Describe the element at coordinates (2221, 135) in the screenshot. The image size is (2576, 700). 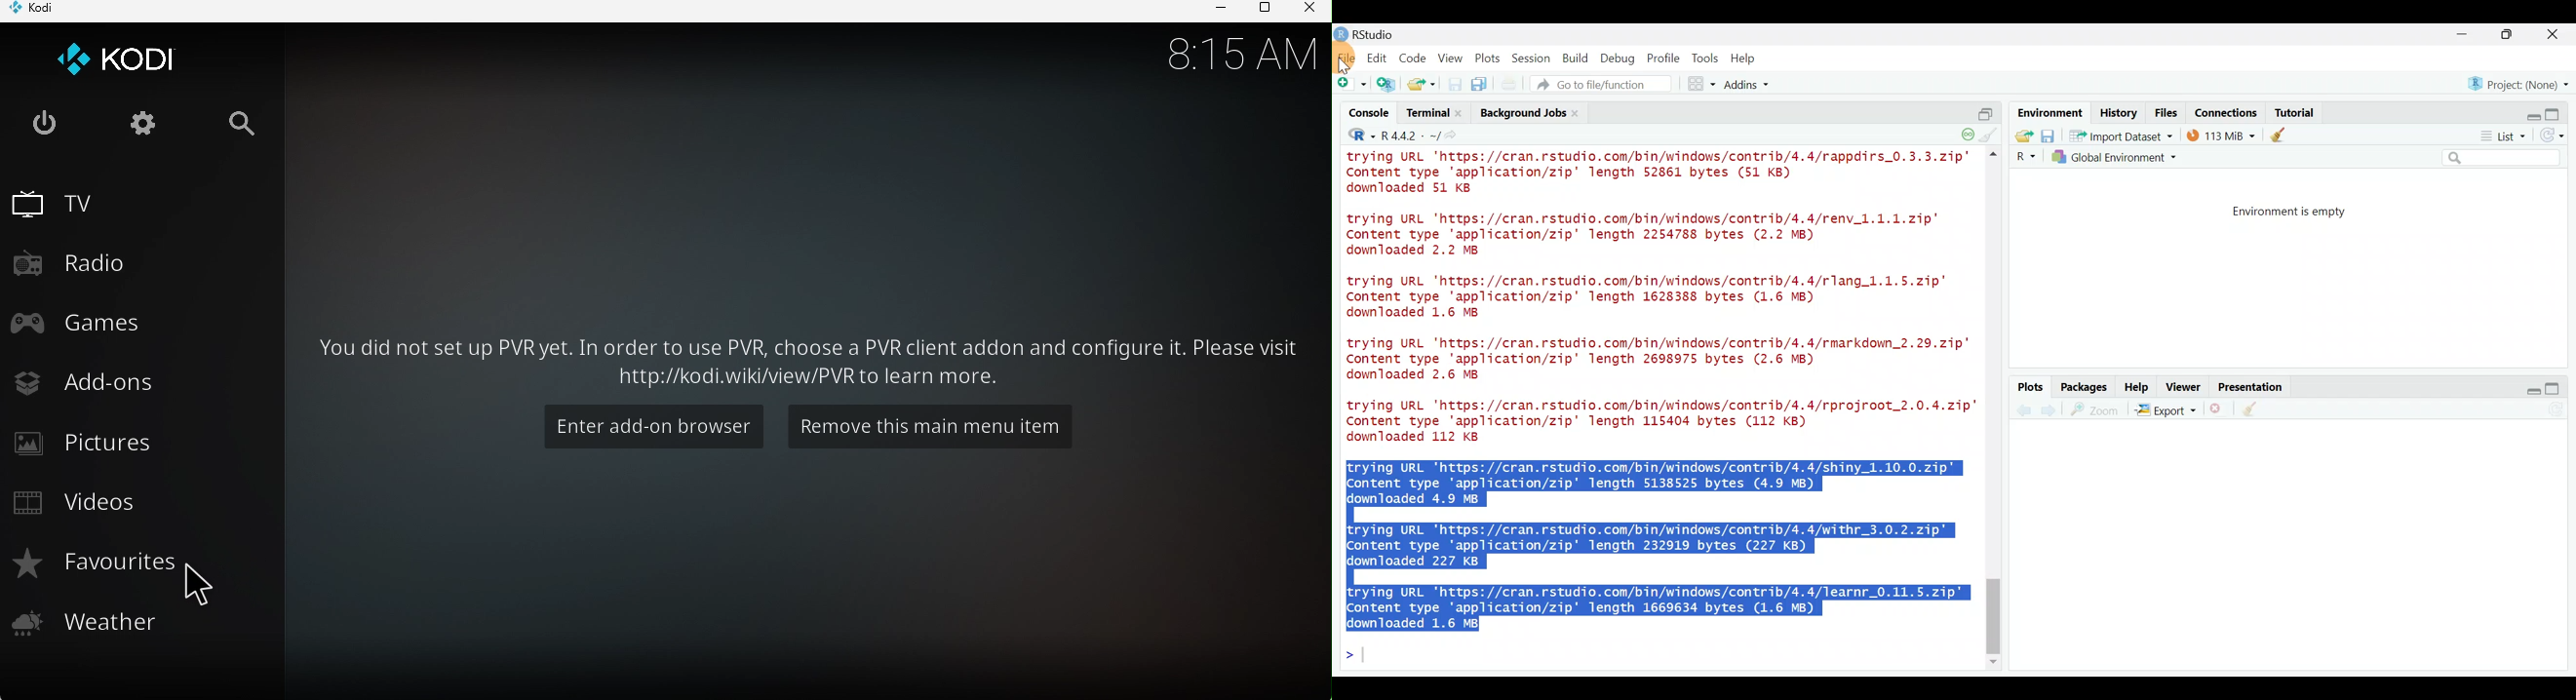
I see `114 MIB` at that location.